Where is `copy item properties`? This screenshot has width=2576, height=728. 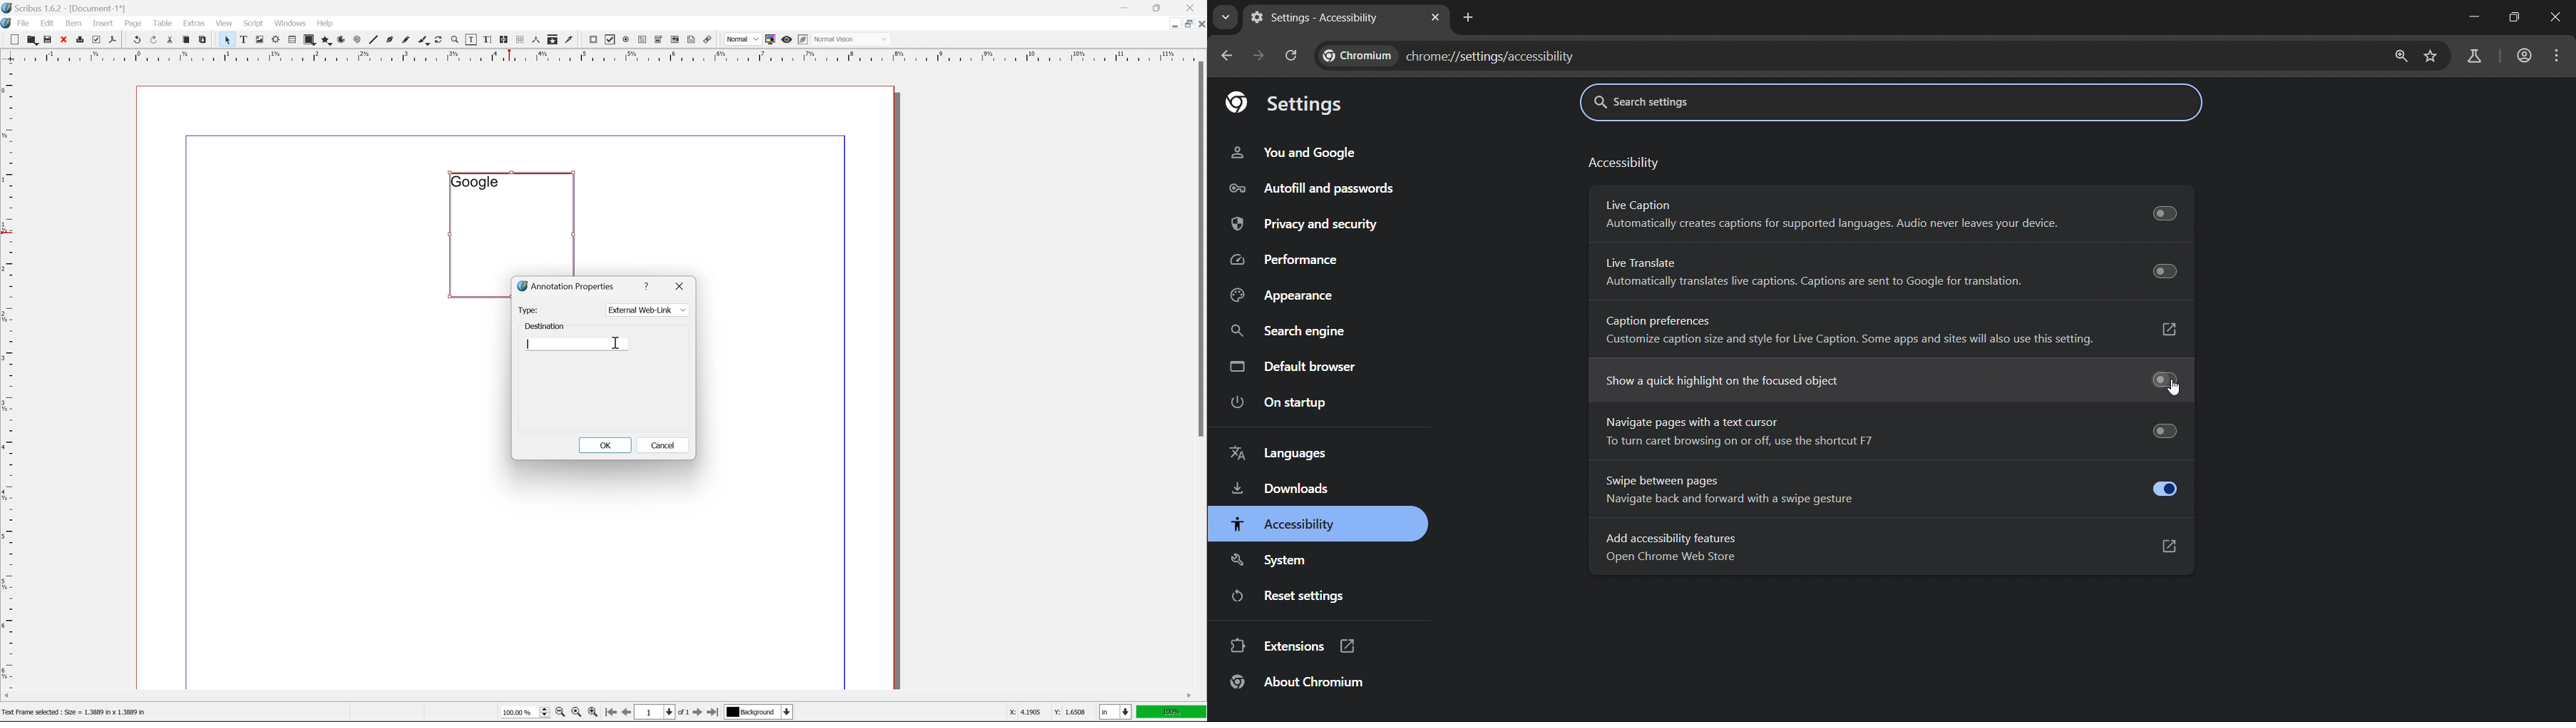
copy item properties is located at coordinates (553, 40).